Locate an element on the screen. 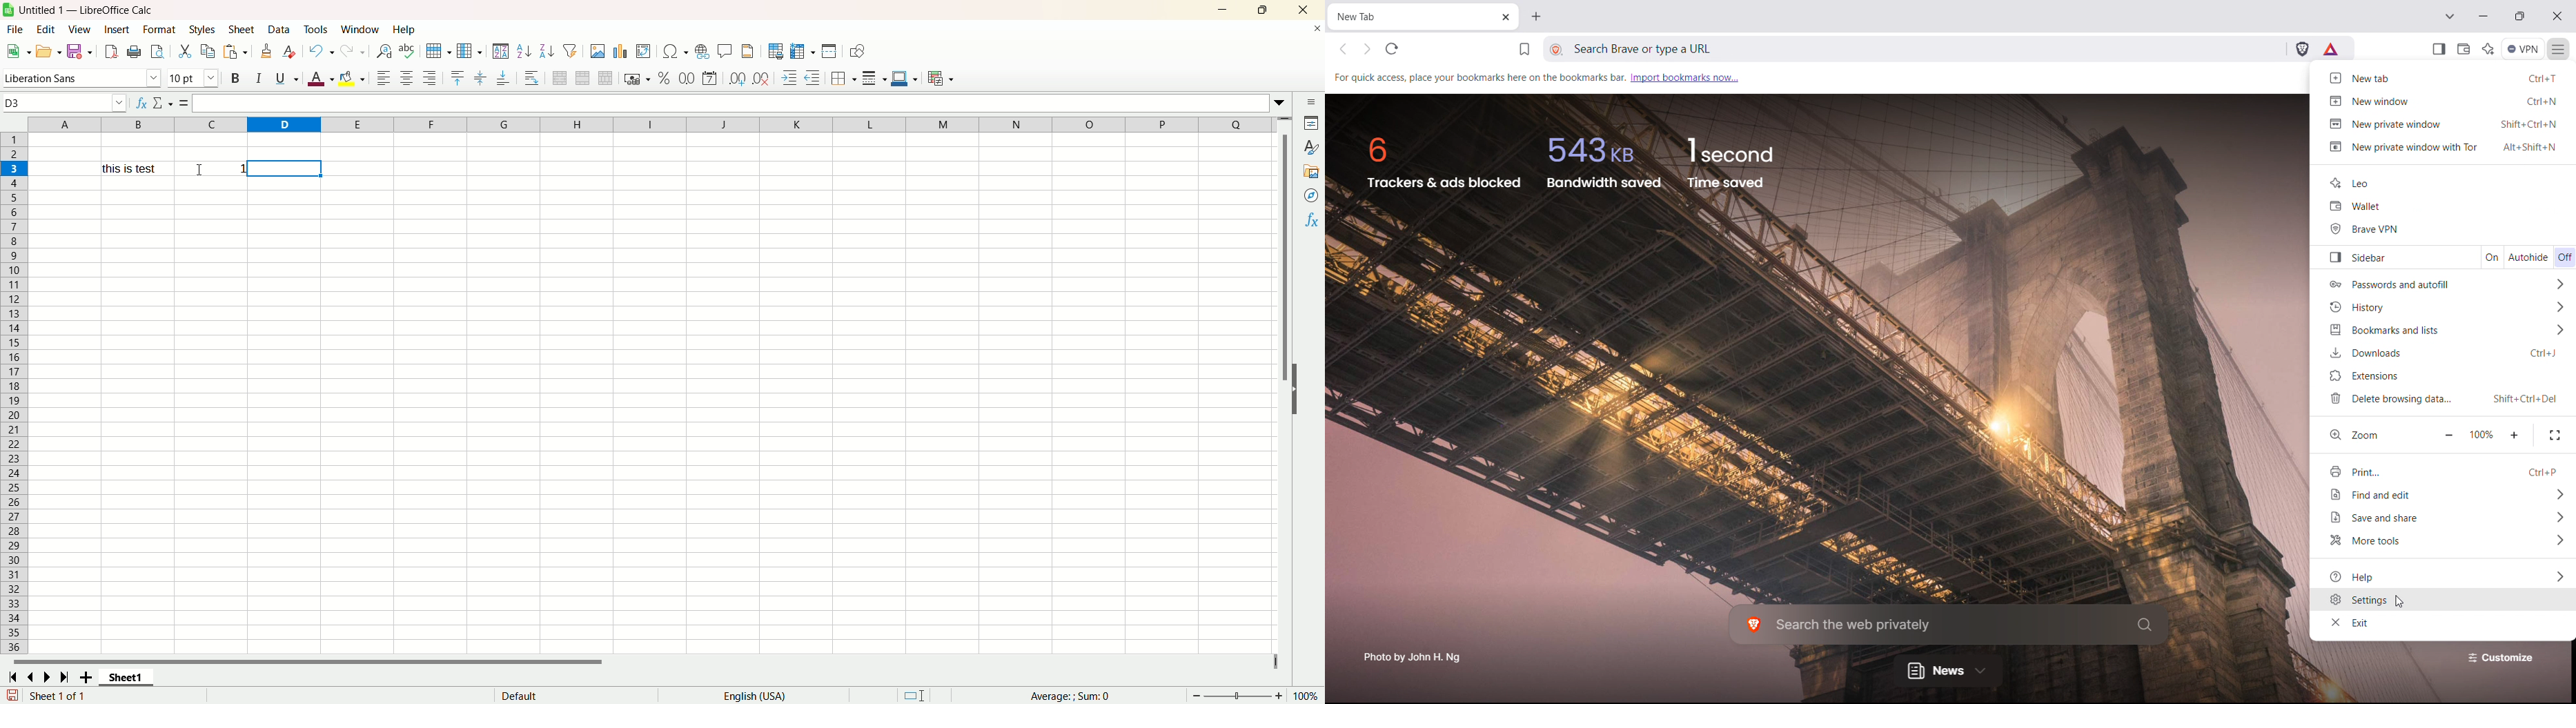 This screenshot has height=728, width=2576. sort is located at coordinates (500, 51).